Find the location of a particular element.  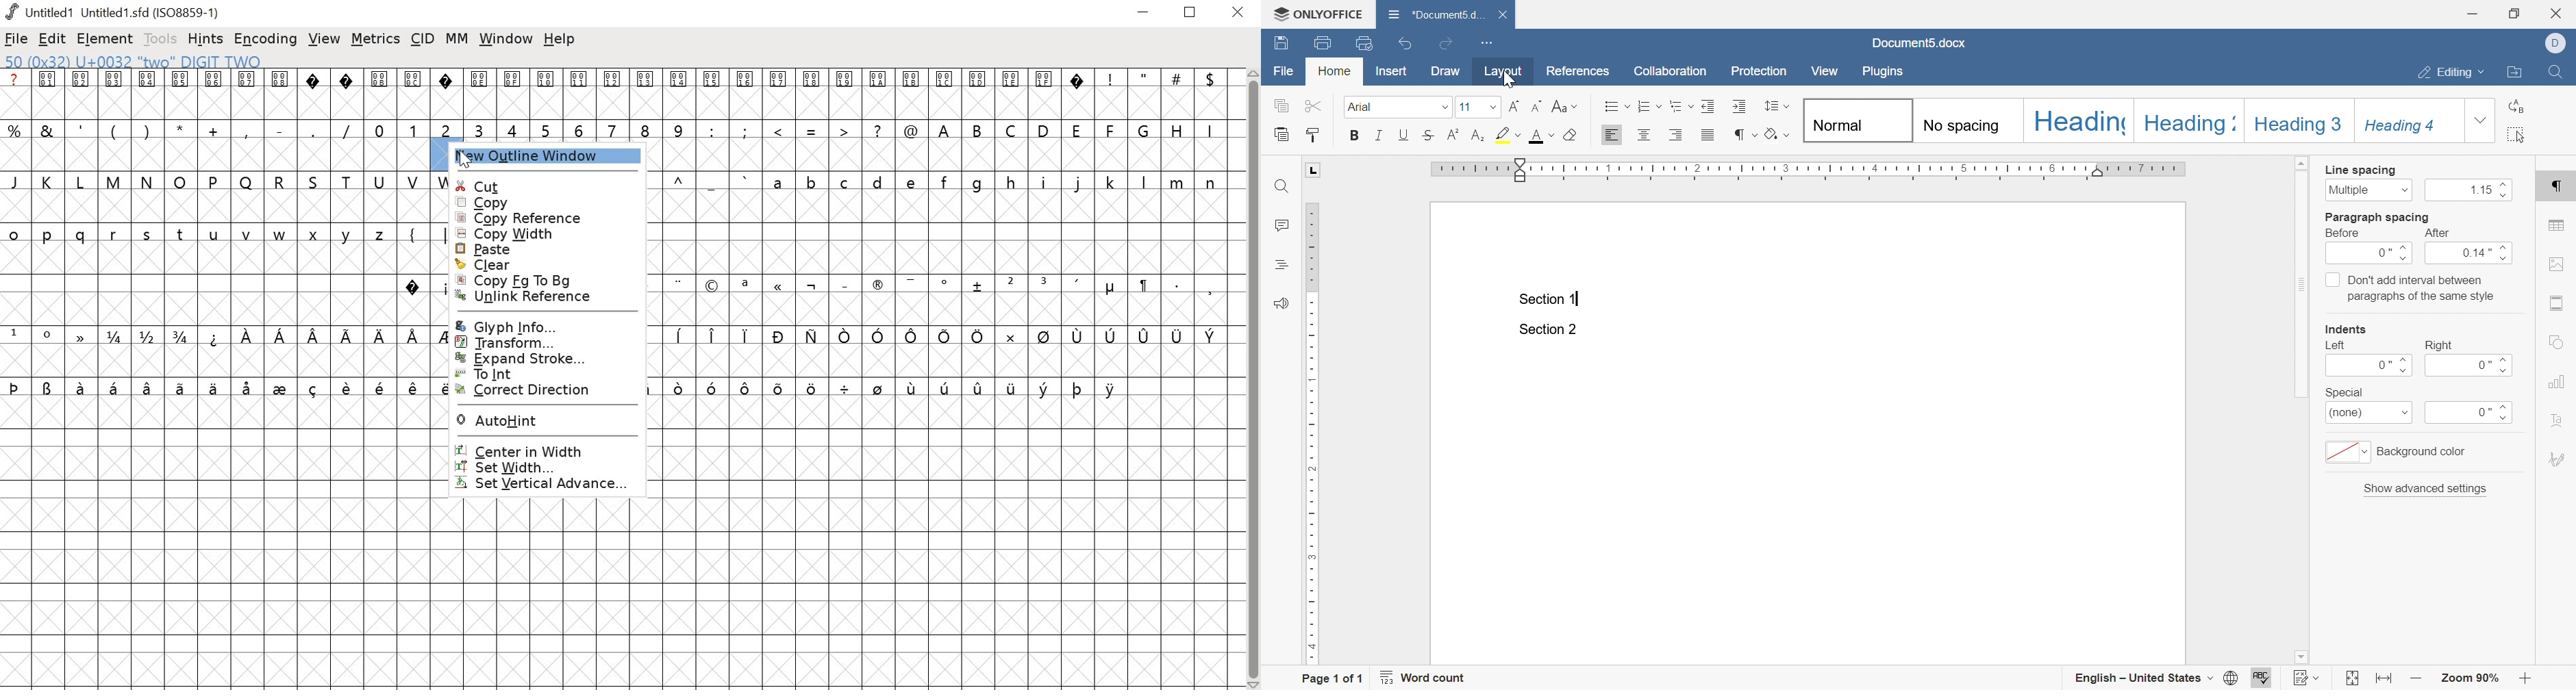

1.15 is located at coordinates (2471, 191).